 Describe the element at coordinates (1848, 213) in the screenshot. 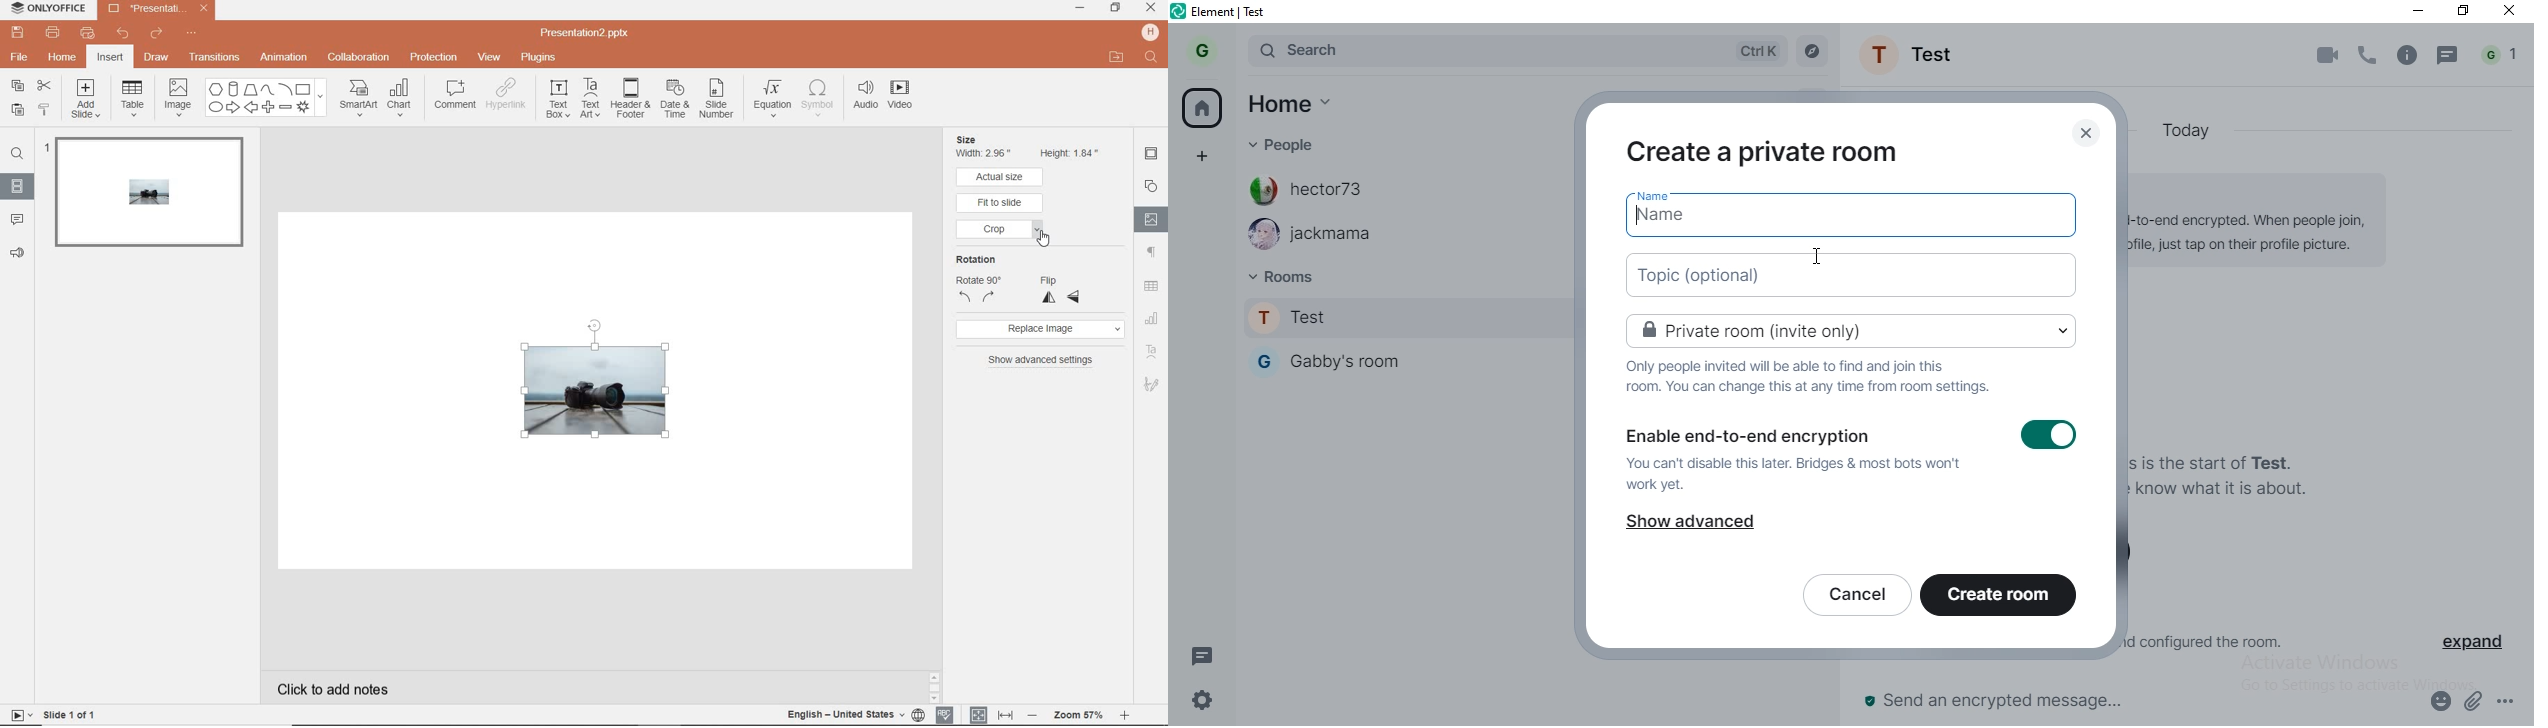

I see `name` at that location.